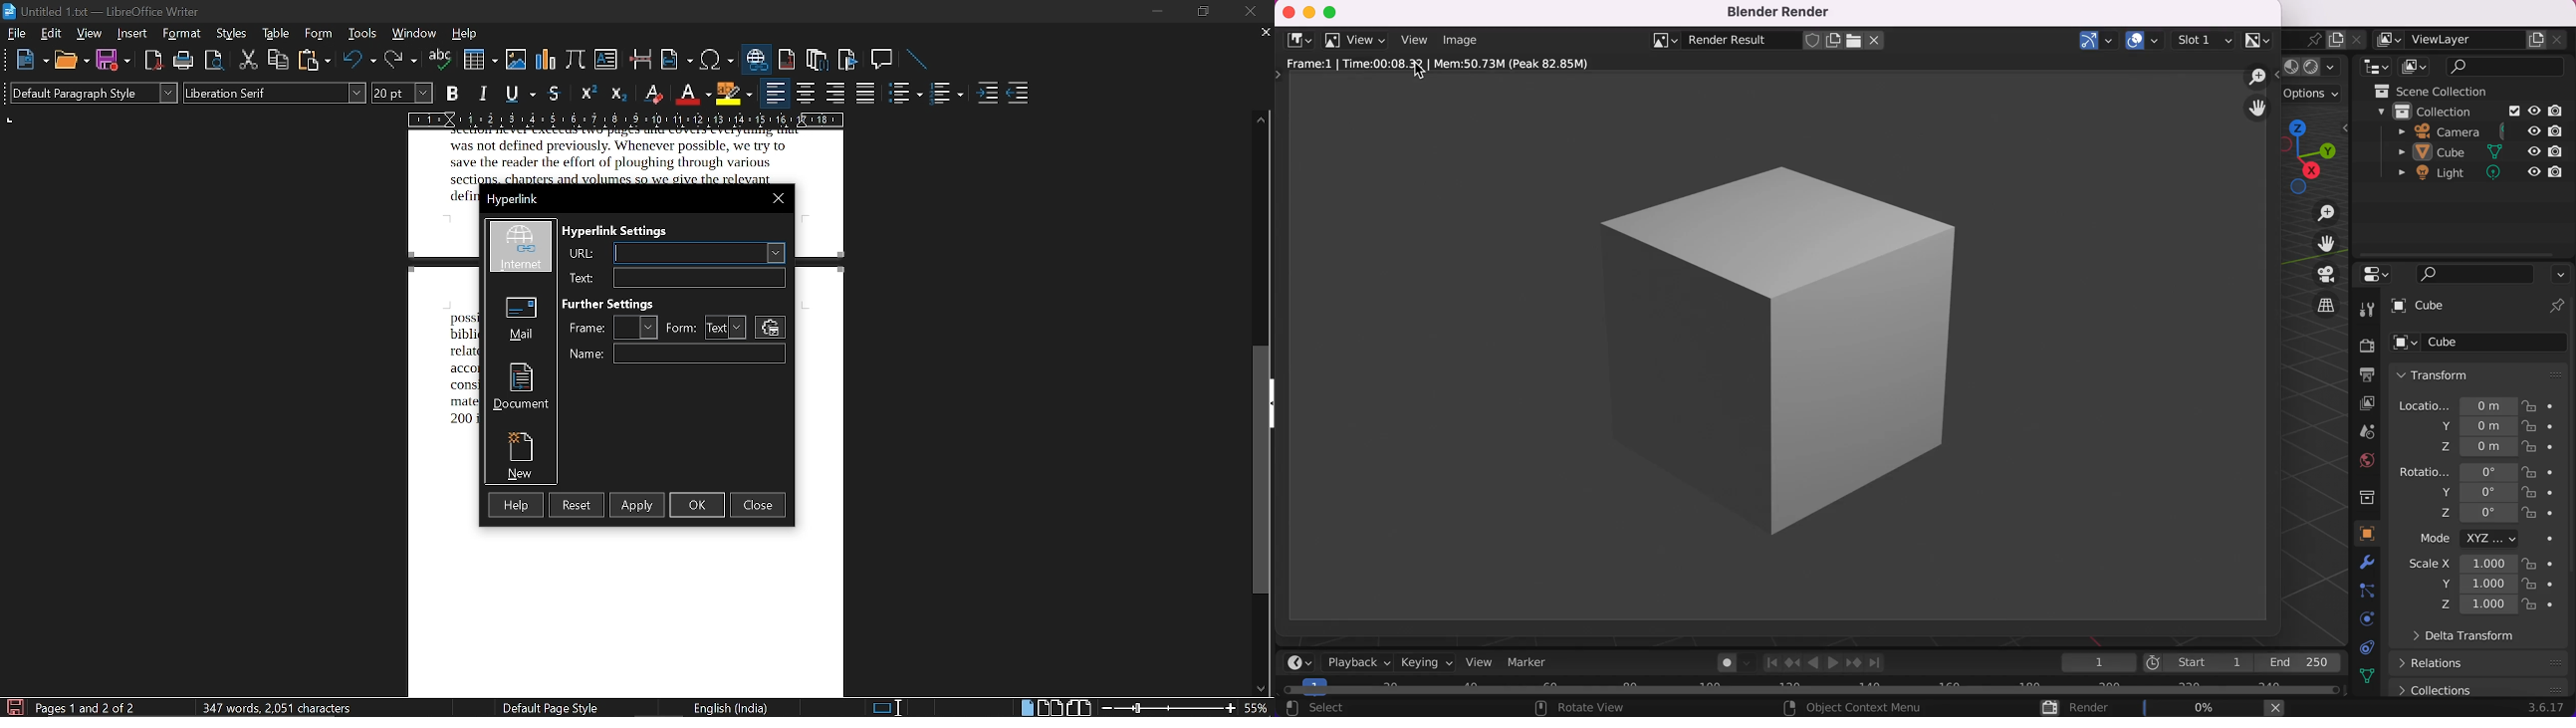 This screenshot has width=2576, height=728. What do you see at coordinates (734, 93) in the screenshot?
I see `highlight` at bounding box center [734, 93].